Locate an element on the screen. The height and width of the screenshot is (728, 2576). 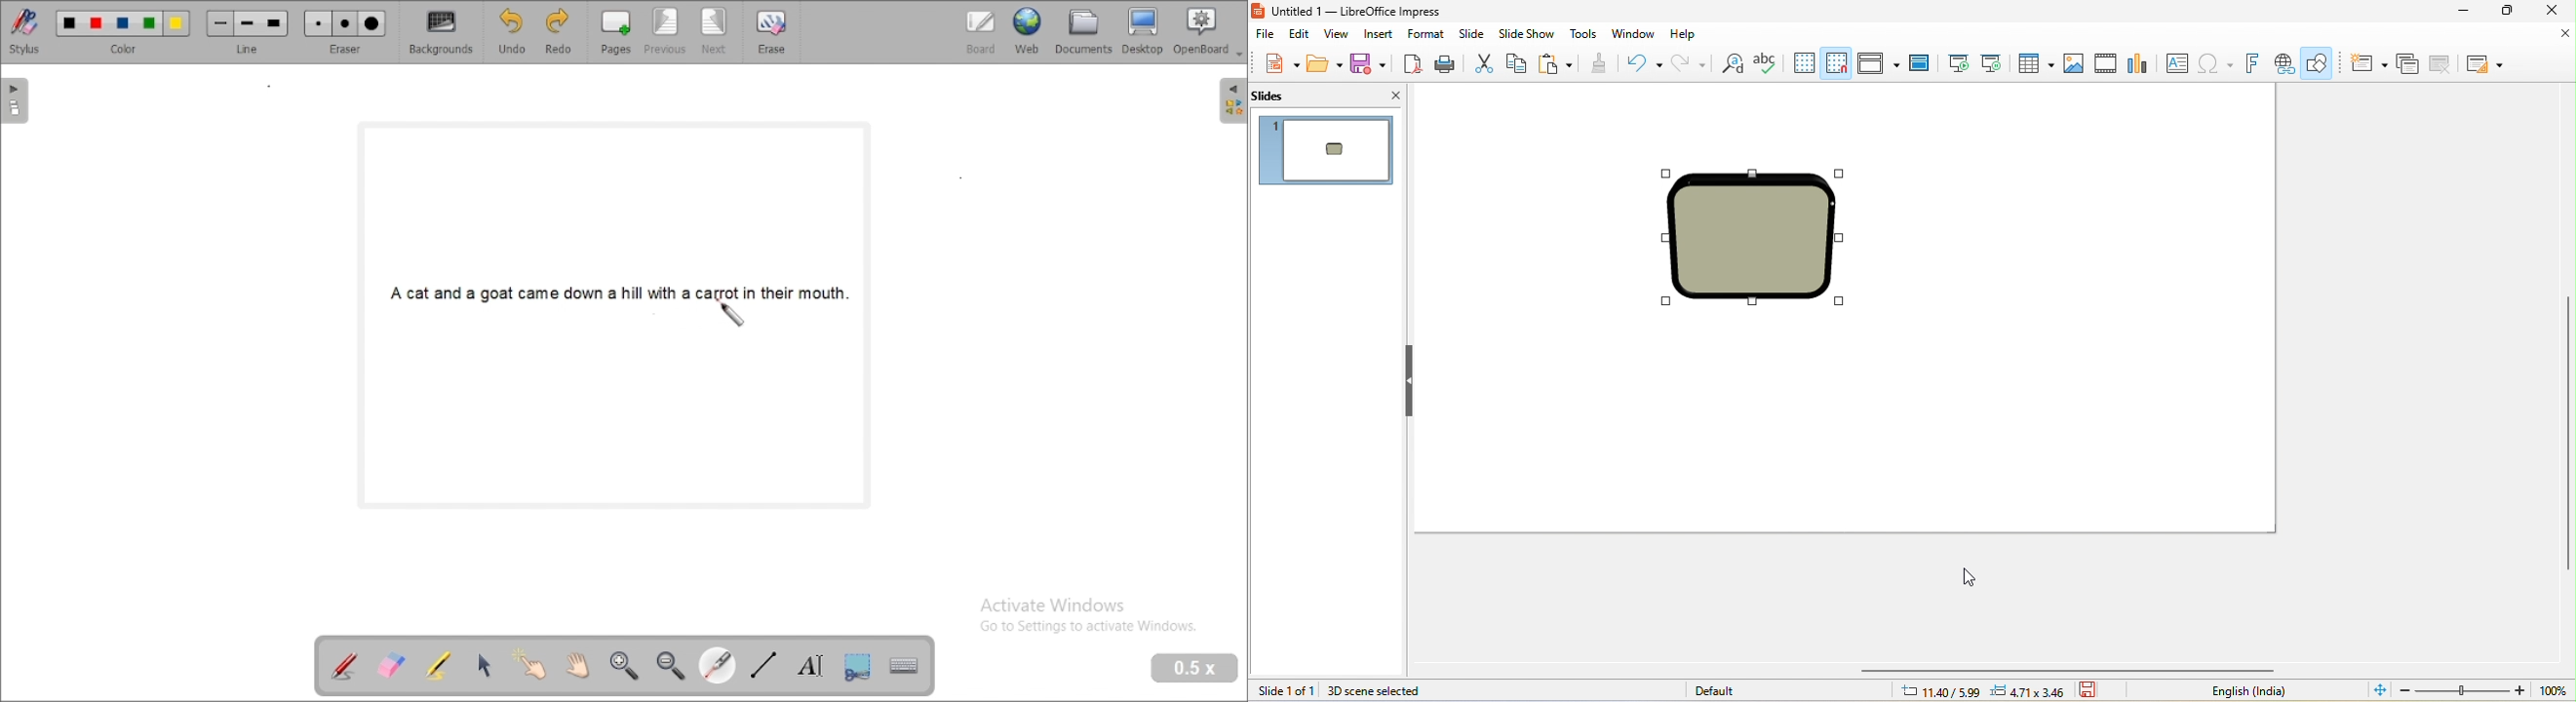
slide is located at coordinates (1474, 32).